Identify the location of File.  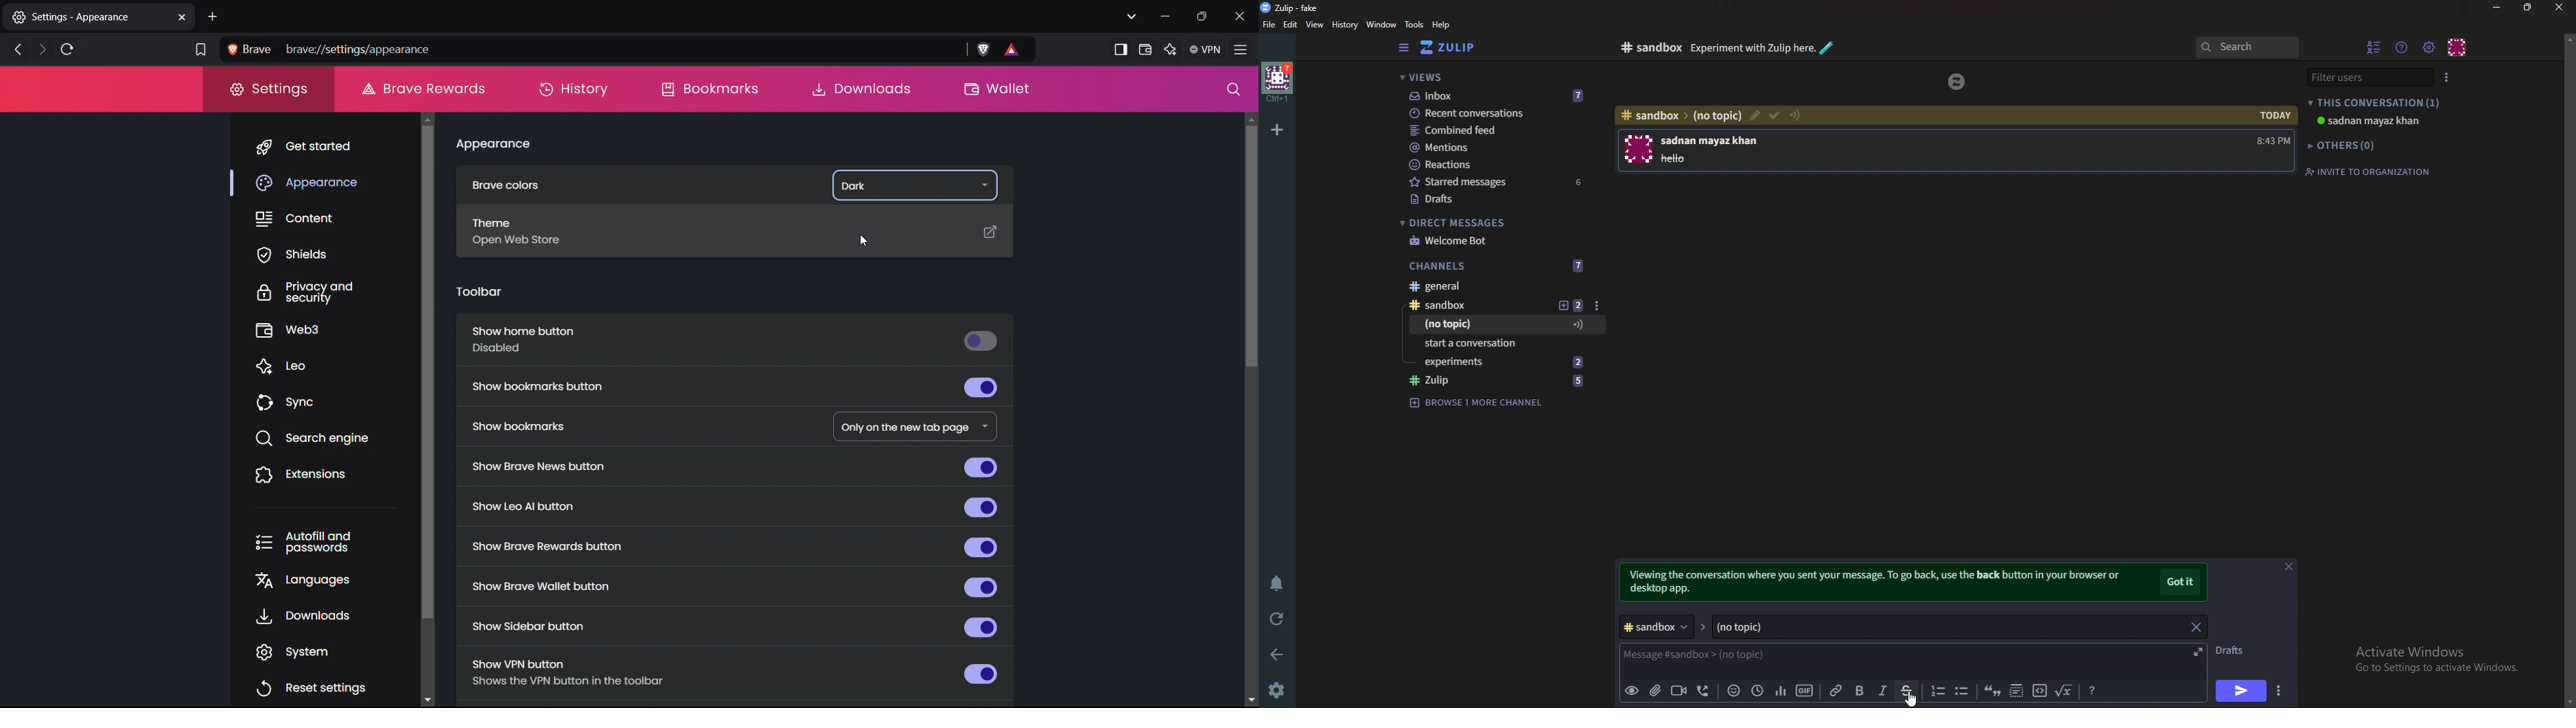
(1269, 25).